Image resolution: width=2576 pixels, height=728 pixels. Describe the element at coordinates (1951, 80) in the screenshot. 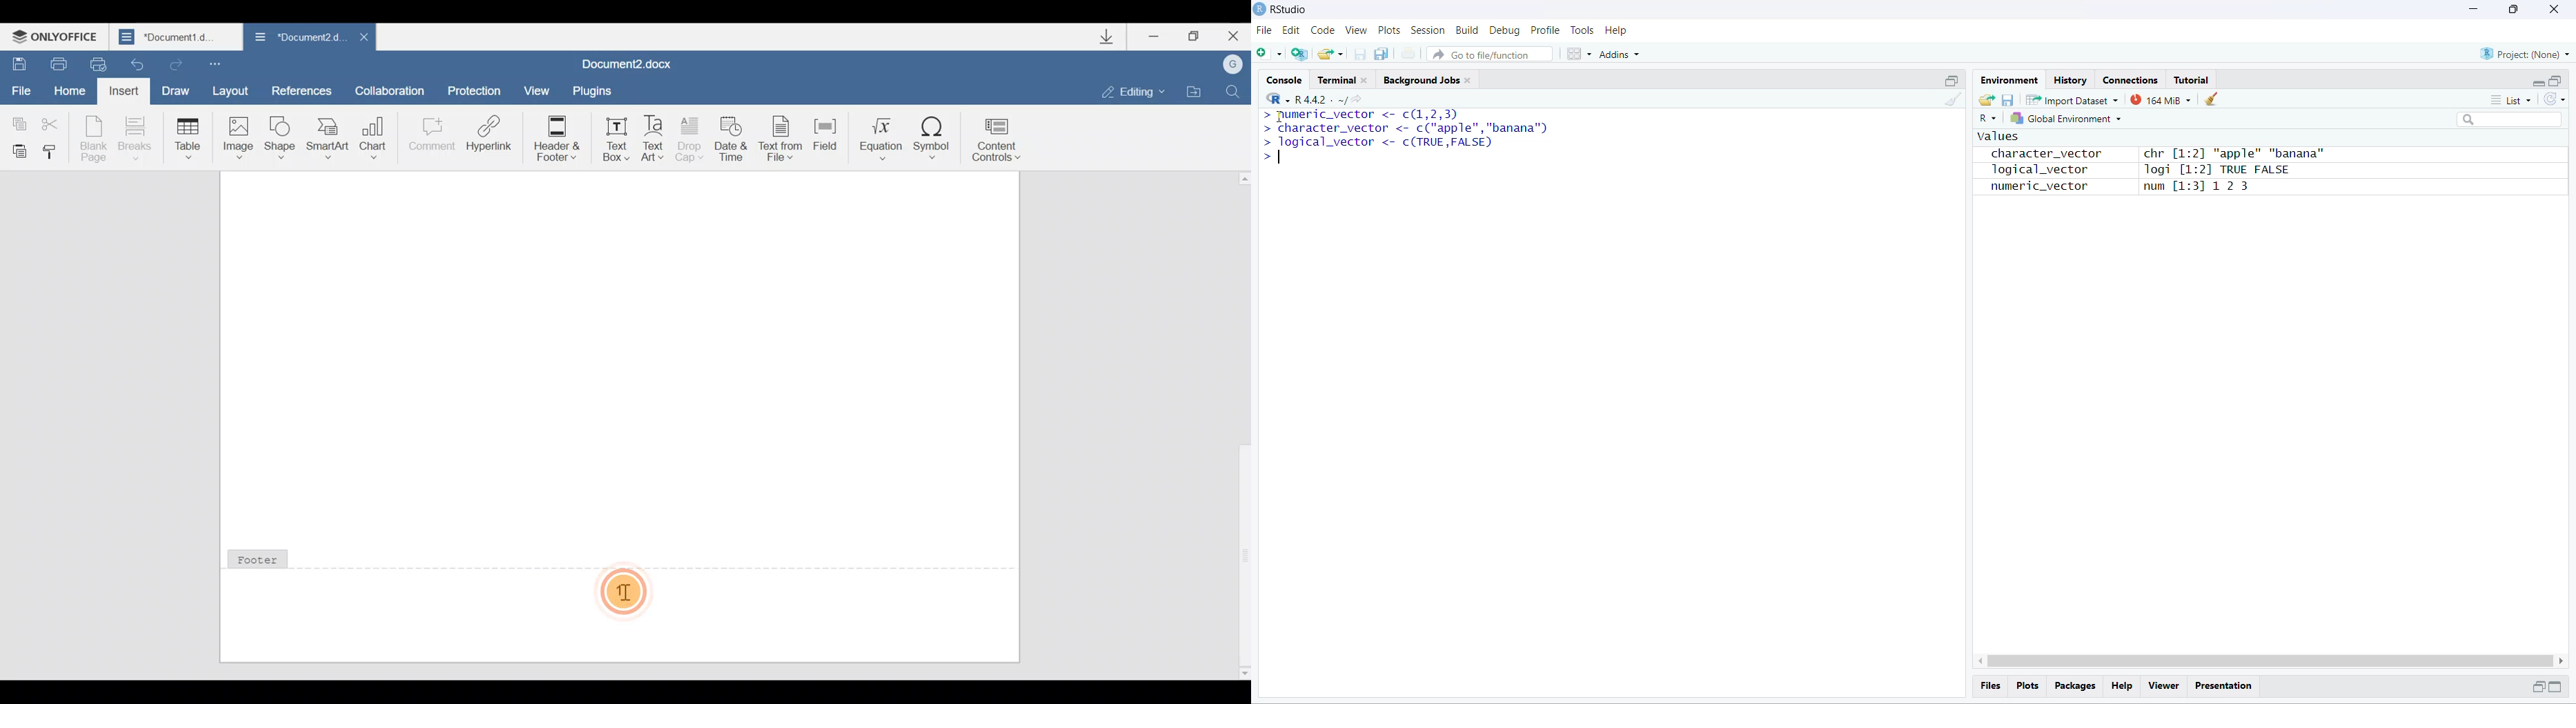

I see `maximize` at that location.